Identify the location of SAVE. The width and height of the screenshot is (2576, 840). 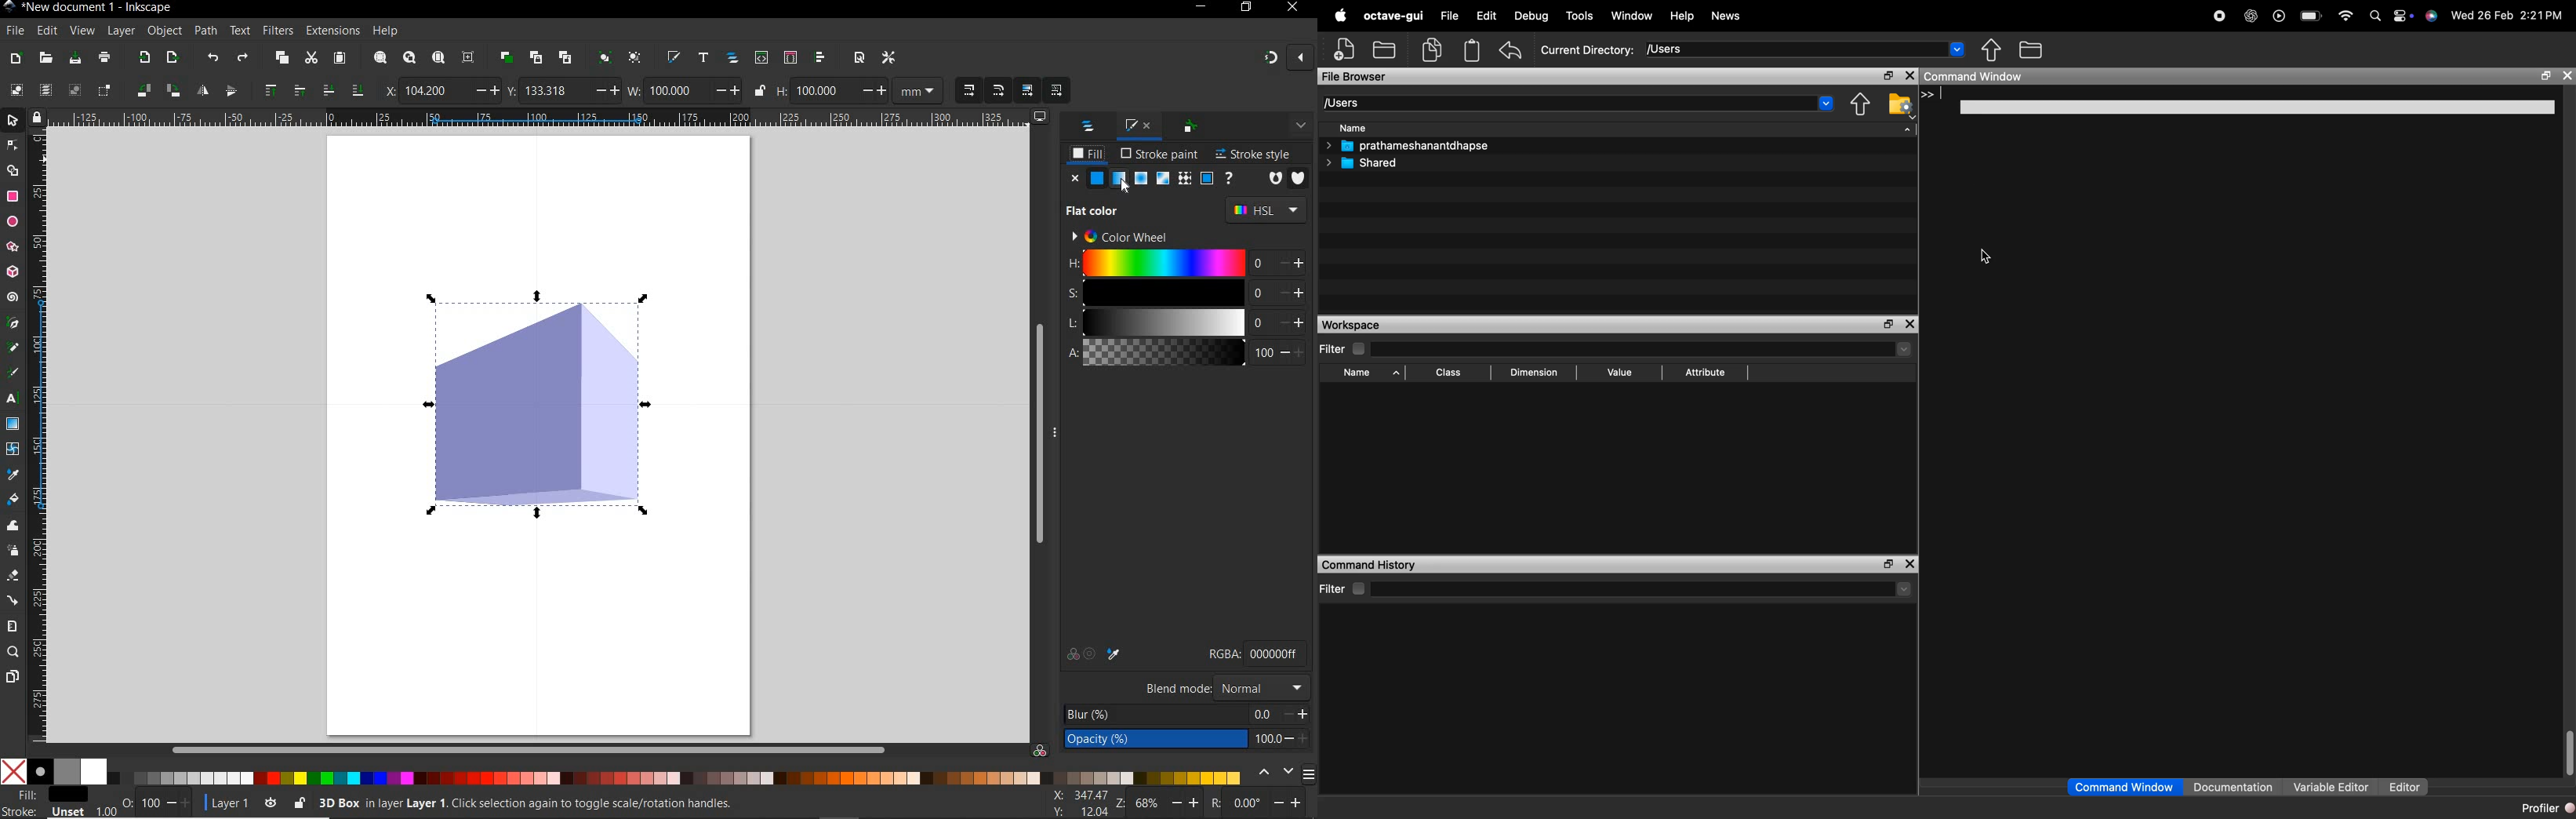
(74, 57).